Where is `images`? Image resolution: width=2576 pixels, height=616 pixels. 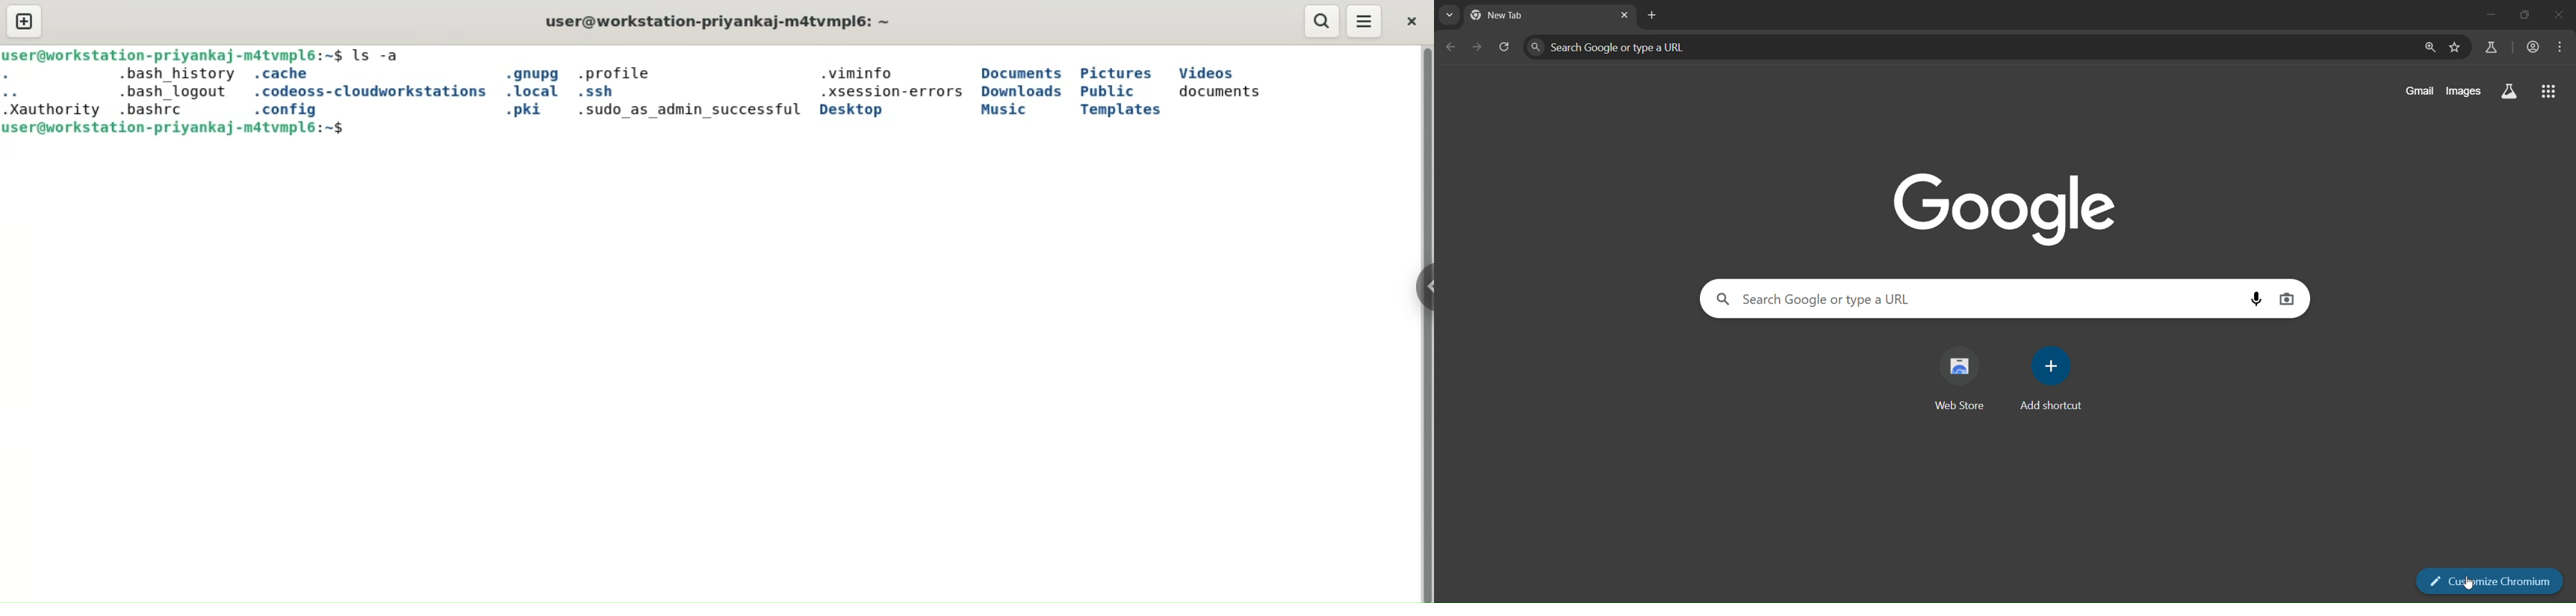 images is located at coordinates (2465, 92).